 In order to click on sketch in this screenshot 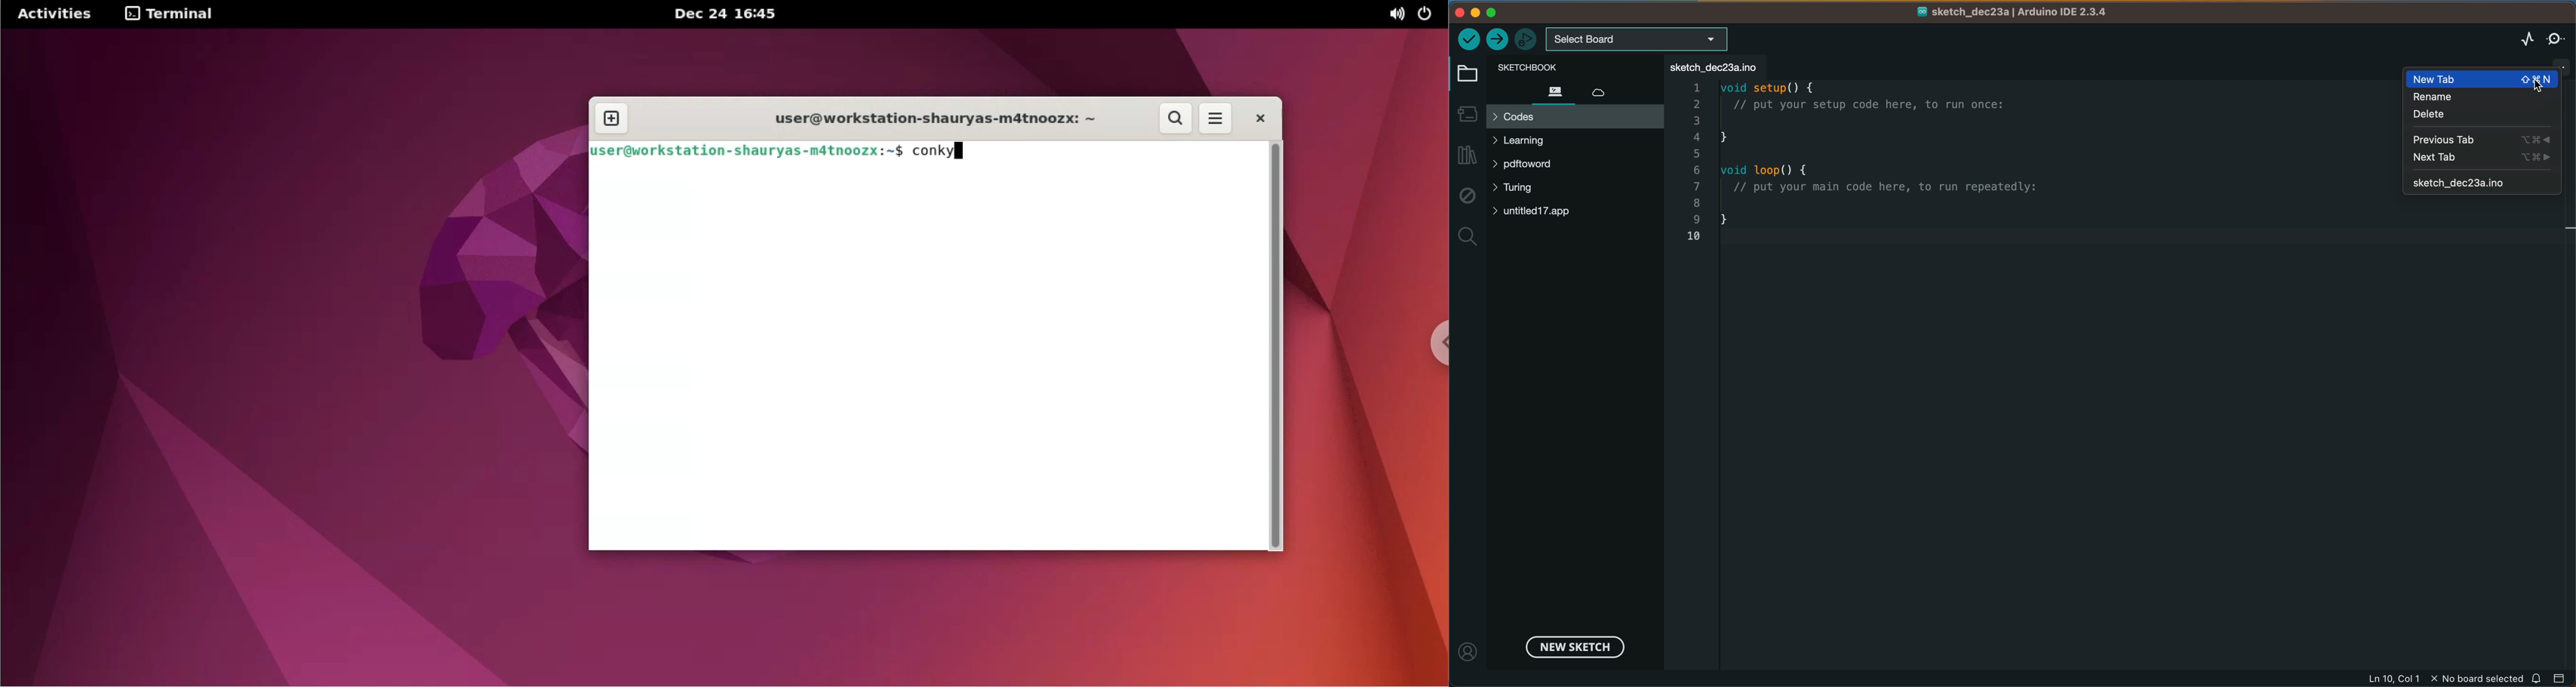, I will do `click(2484, 183)`.